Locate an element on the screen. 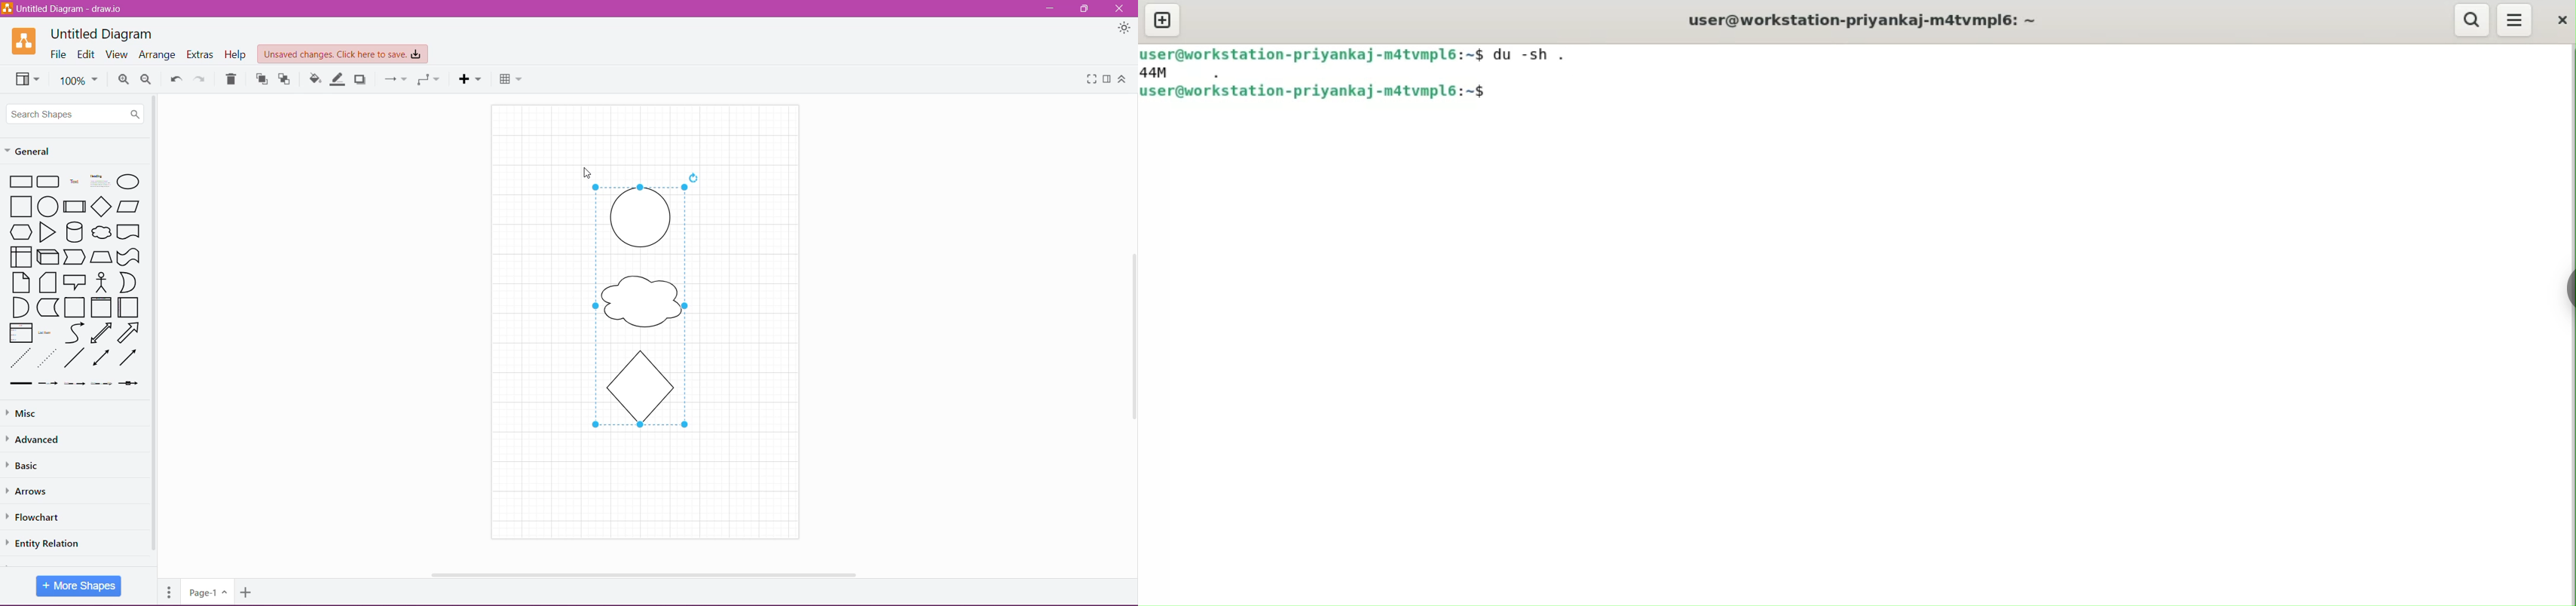  Help is located at coordinates (237, 55).